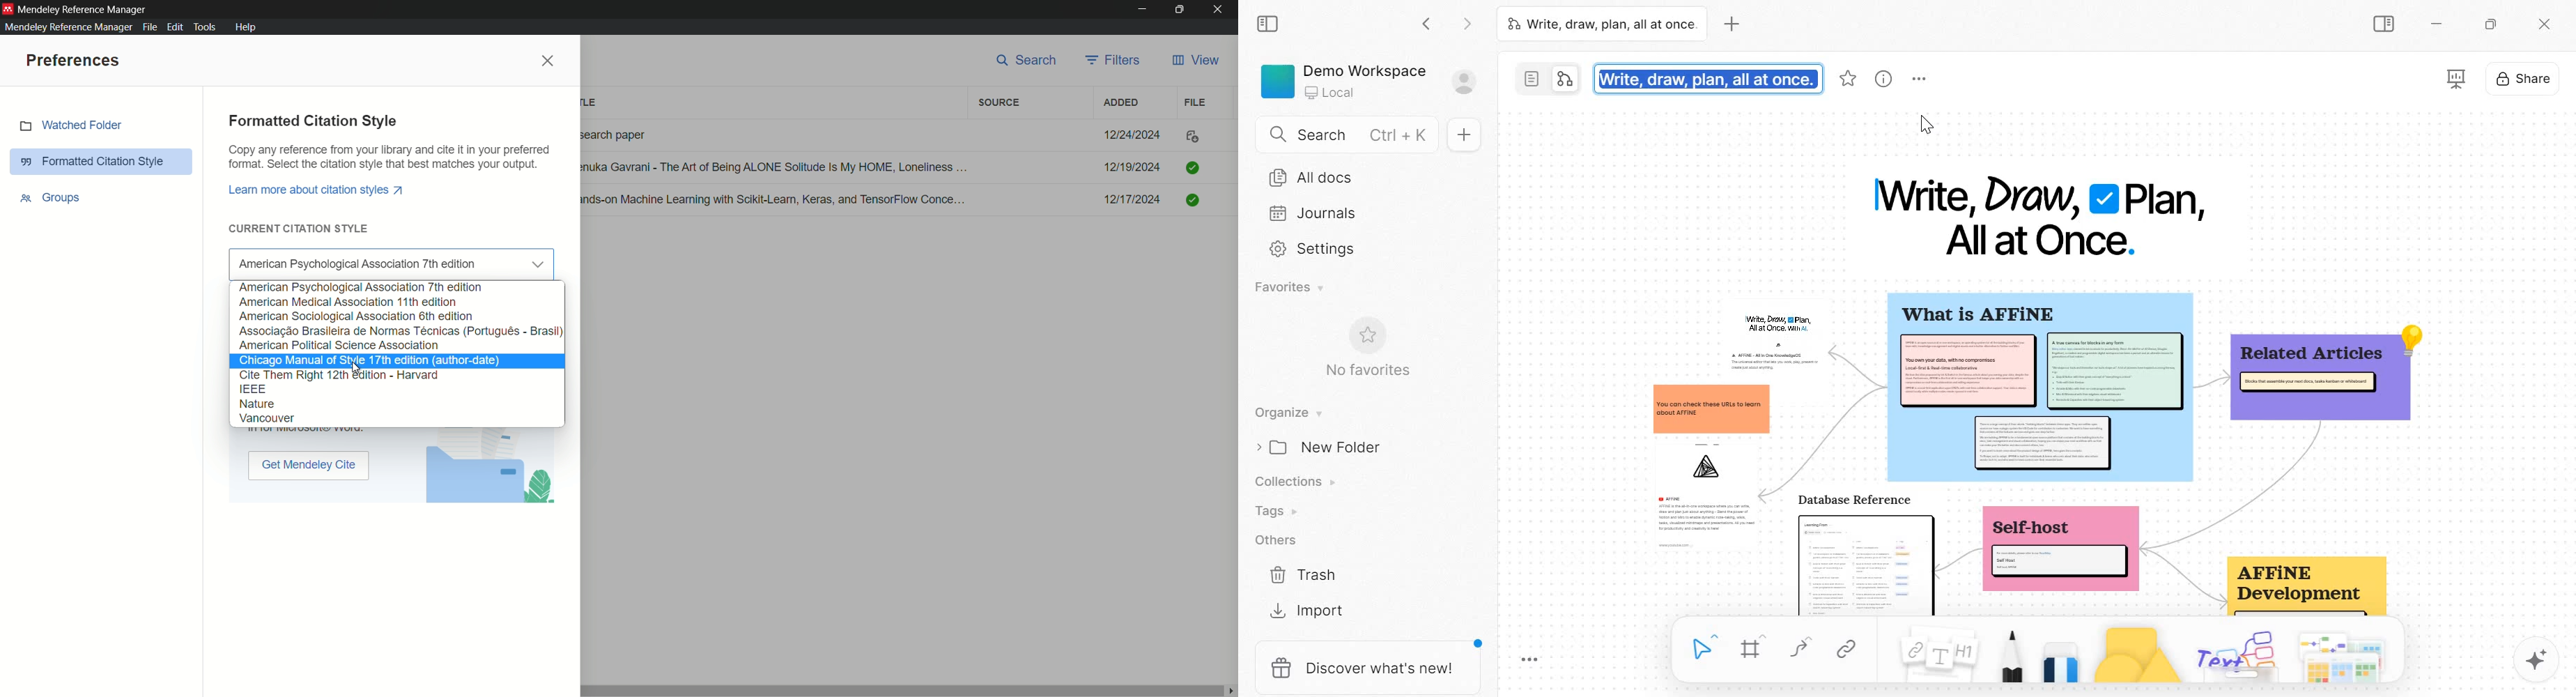  Describe the element at coordinates (8, 8) in the screenshot. I see `app icon` at that location.